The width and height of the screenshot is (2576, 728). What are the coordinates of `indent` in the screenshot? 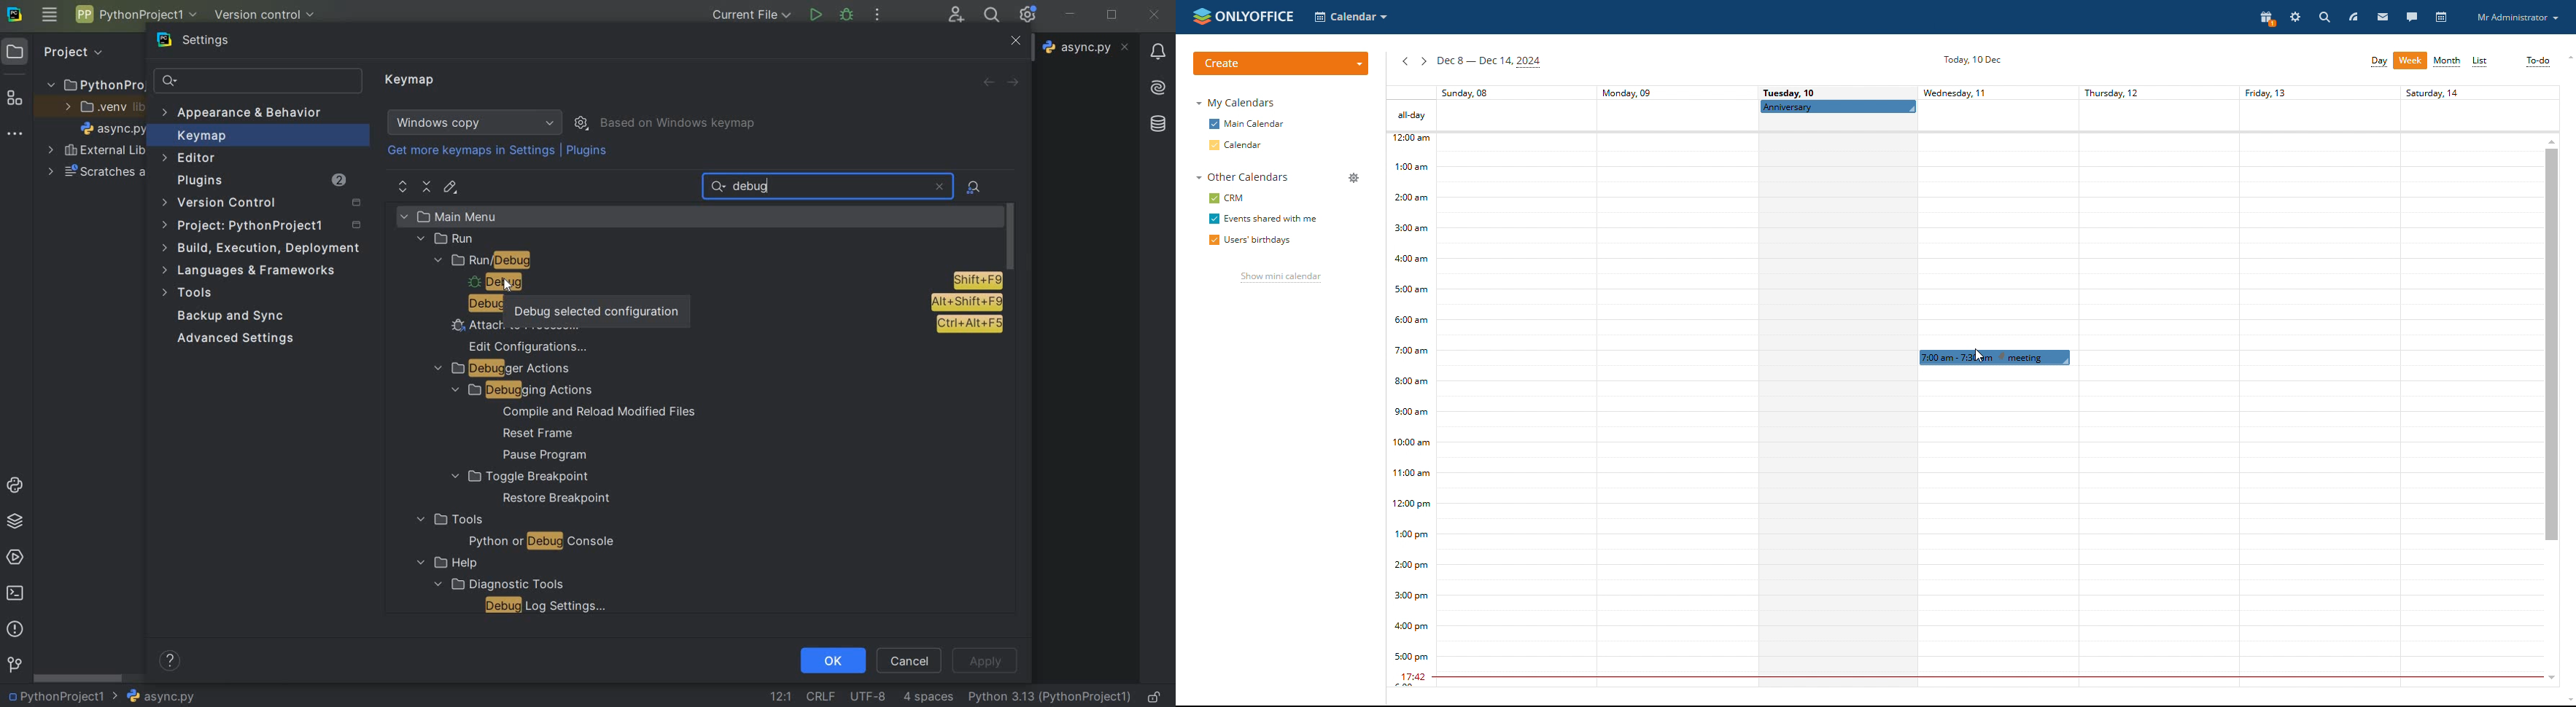 It's located at (928, 697).